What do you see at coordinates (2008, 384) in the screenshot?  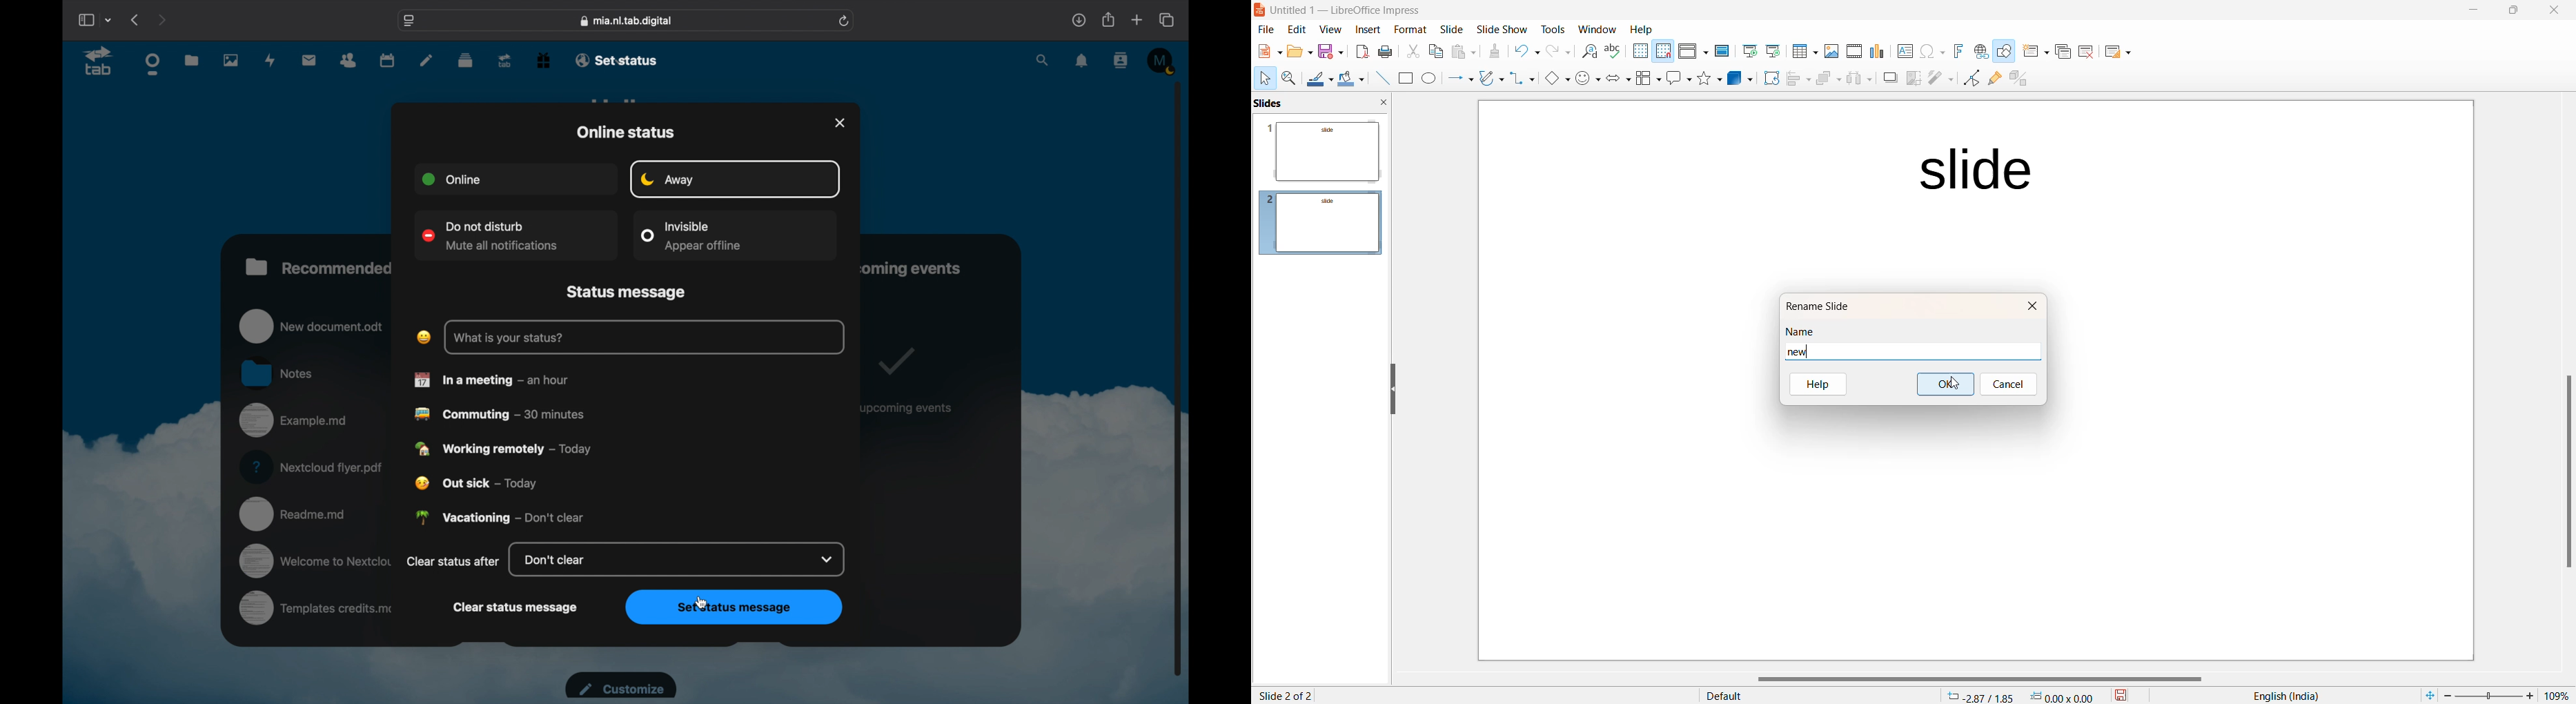 I see `cancel` at bounding box center [2008, 384].